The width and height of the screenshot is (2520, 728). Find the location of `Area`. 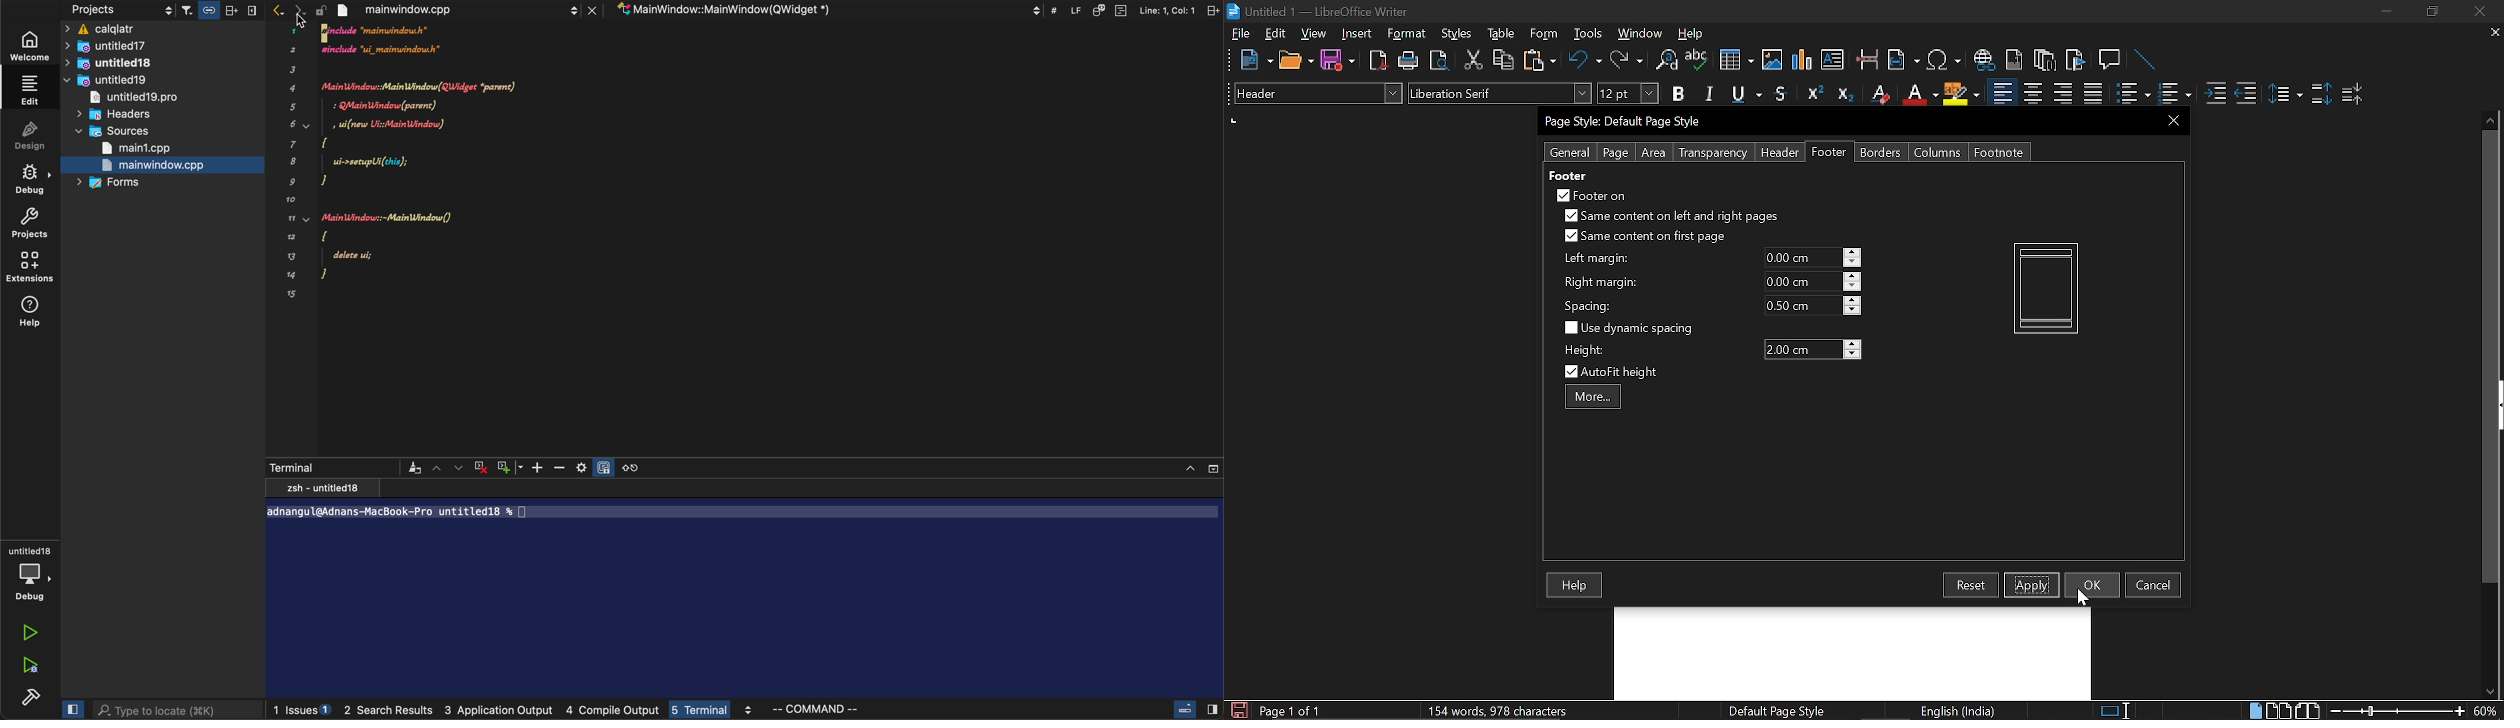

Area is located at coordinates (1654, 153).